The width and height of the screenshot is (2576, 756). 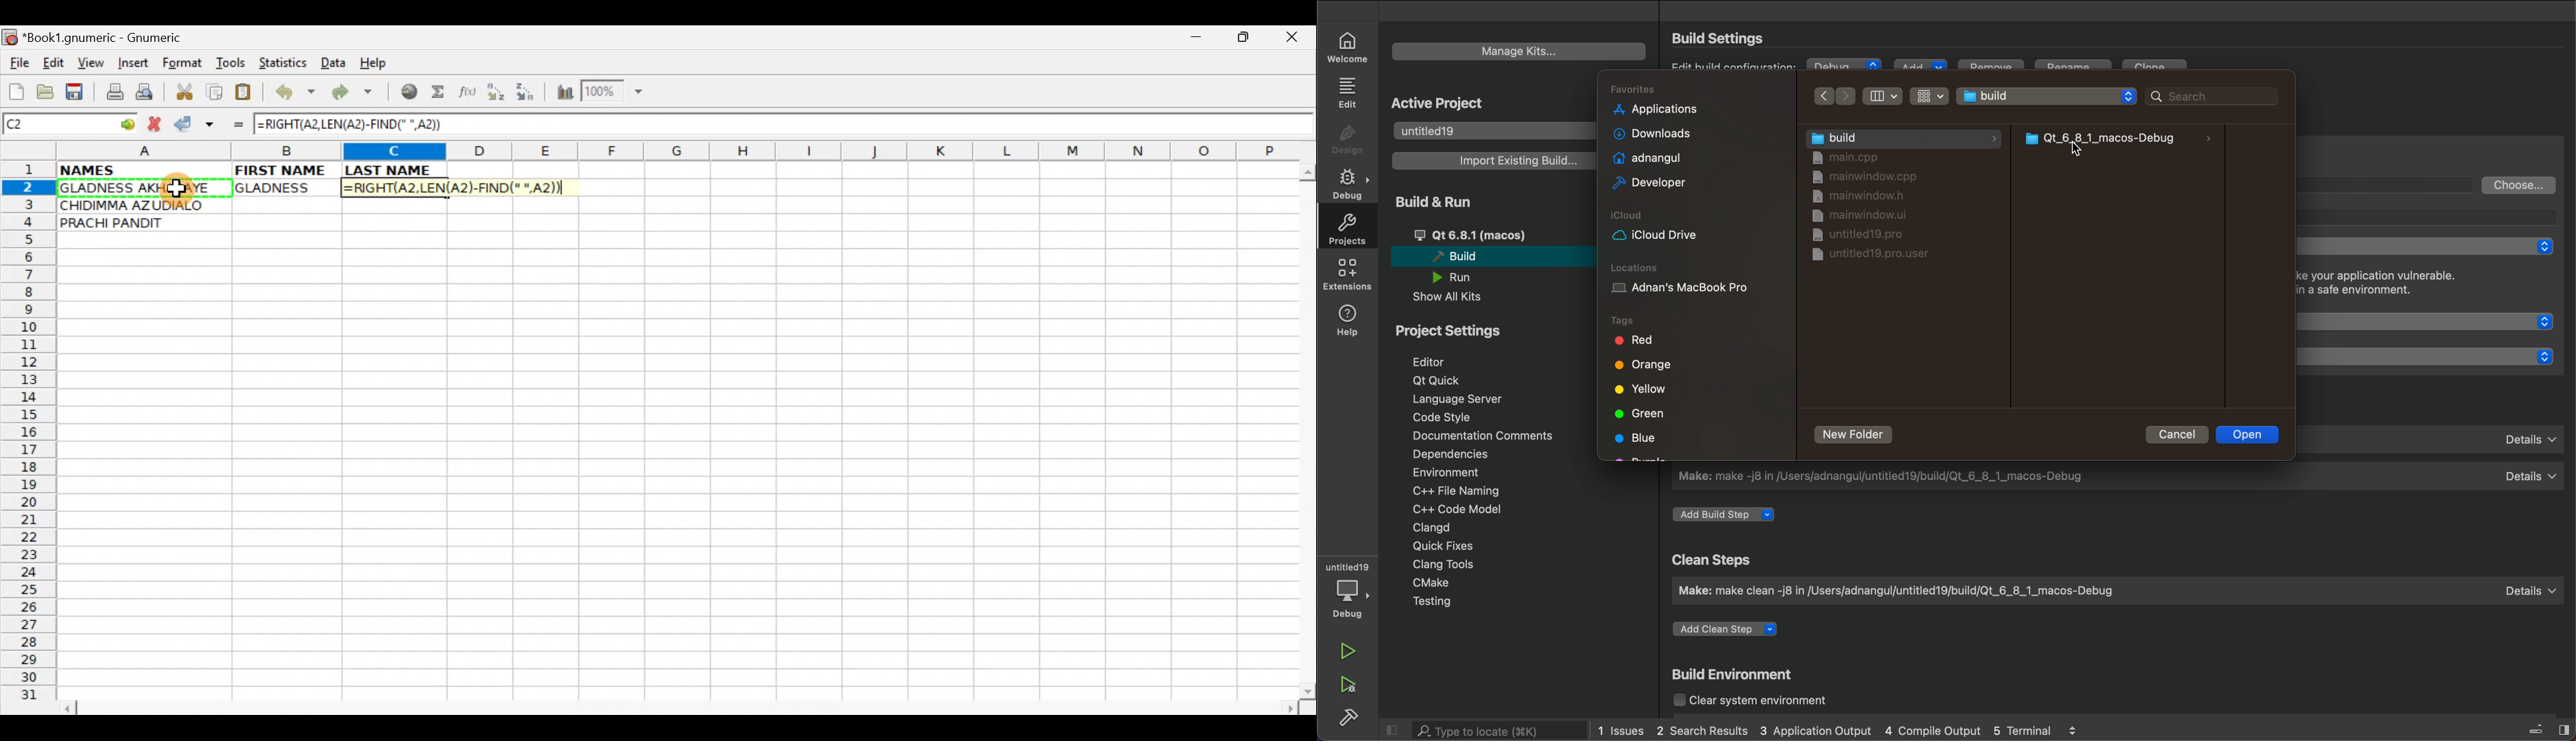 I want to click on file, so click(x=1861, y=217).